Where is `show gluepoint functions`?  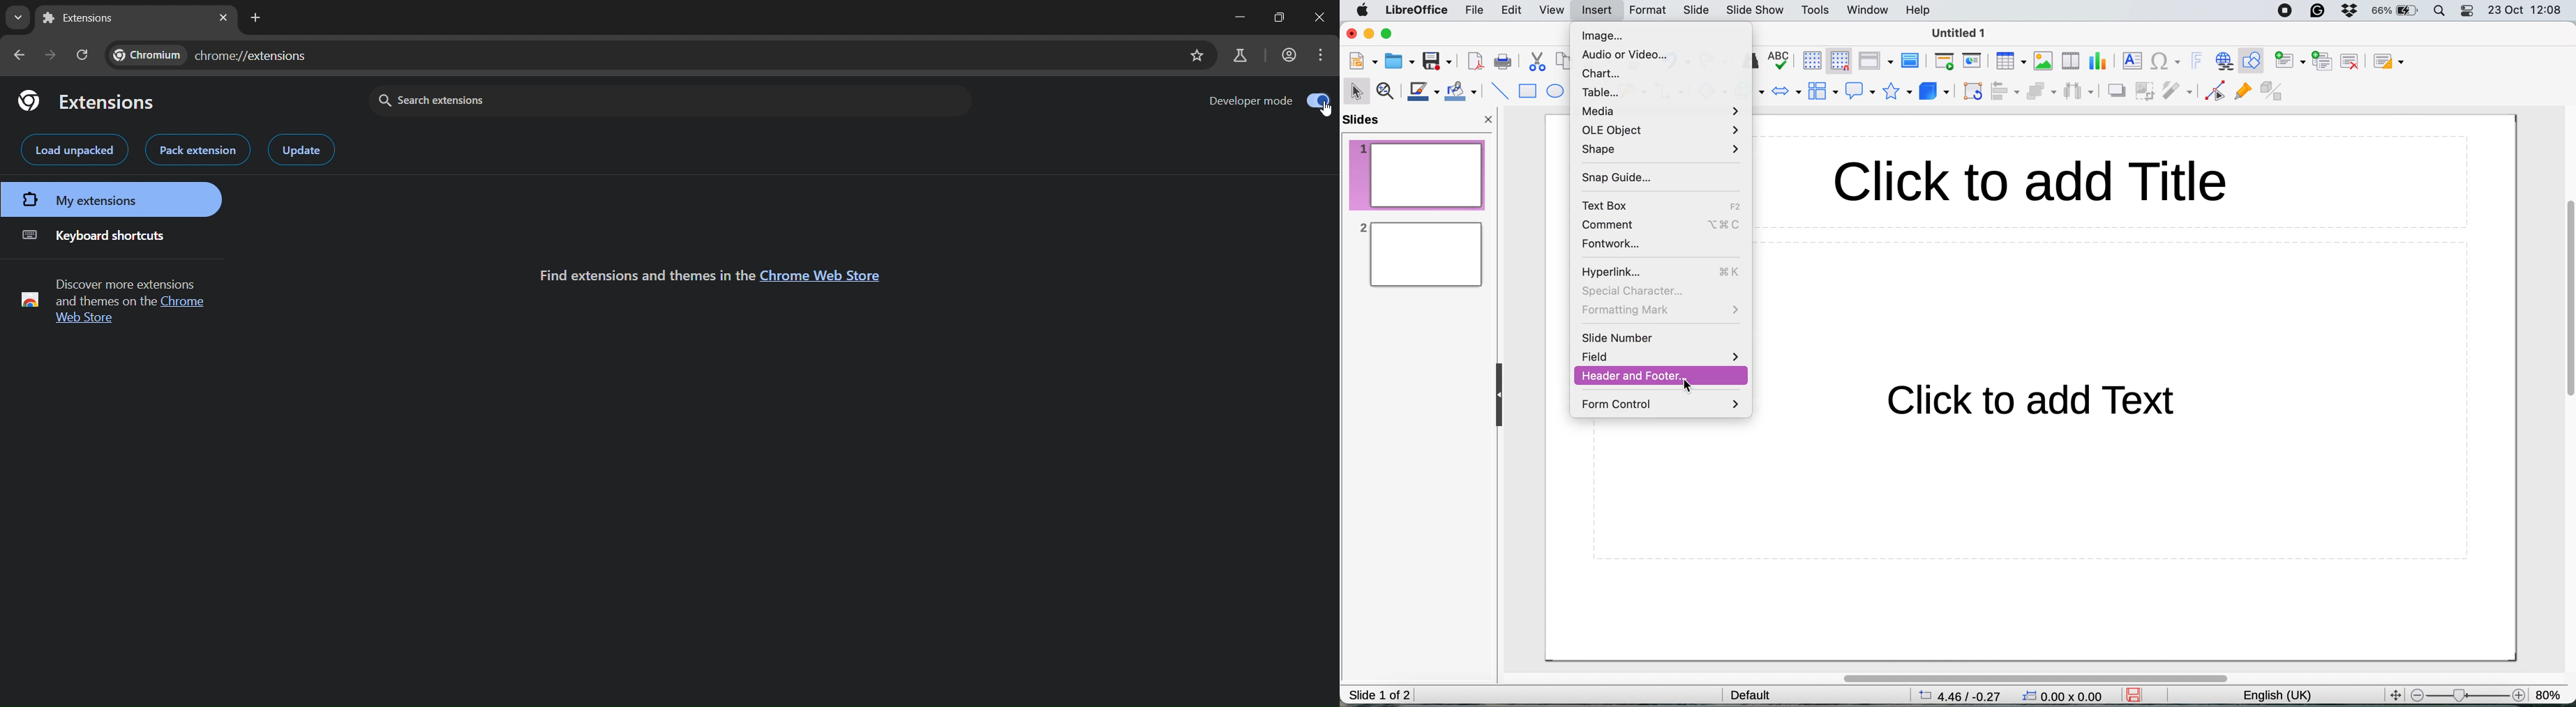 show gluepoint functions is located at coordinates (2243, 94).